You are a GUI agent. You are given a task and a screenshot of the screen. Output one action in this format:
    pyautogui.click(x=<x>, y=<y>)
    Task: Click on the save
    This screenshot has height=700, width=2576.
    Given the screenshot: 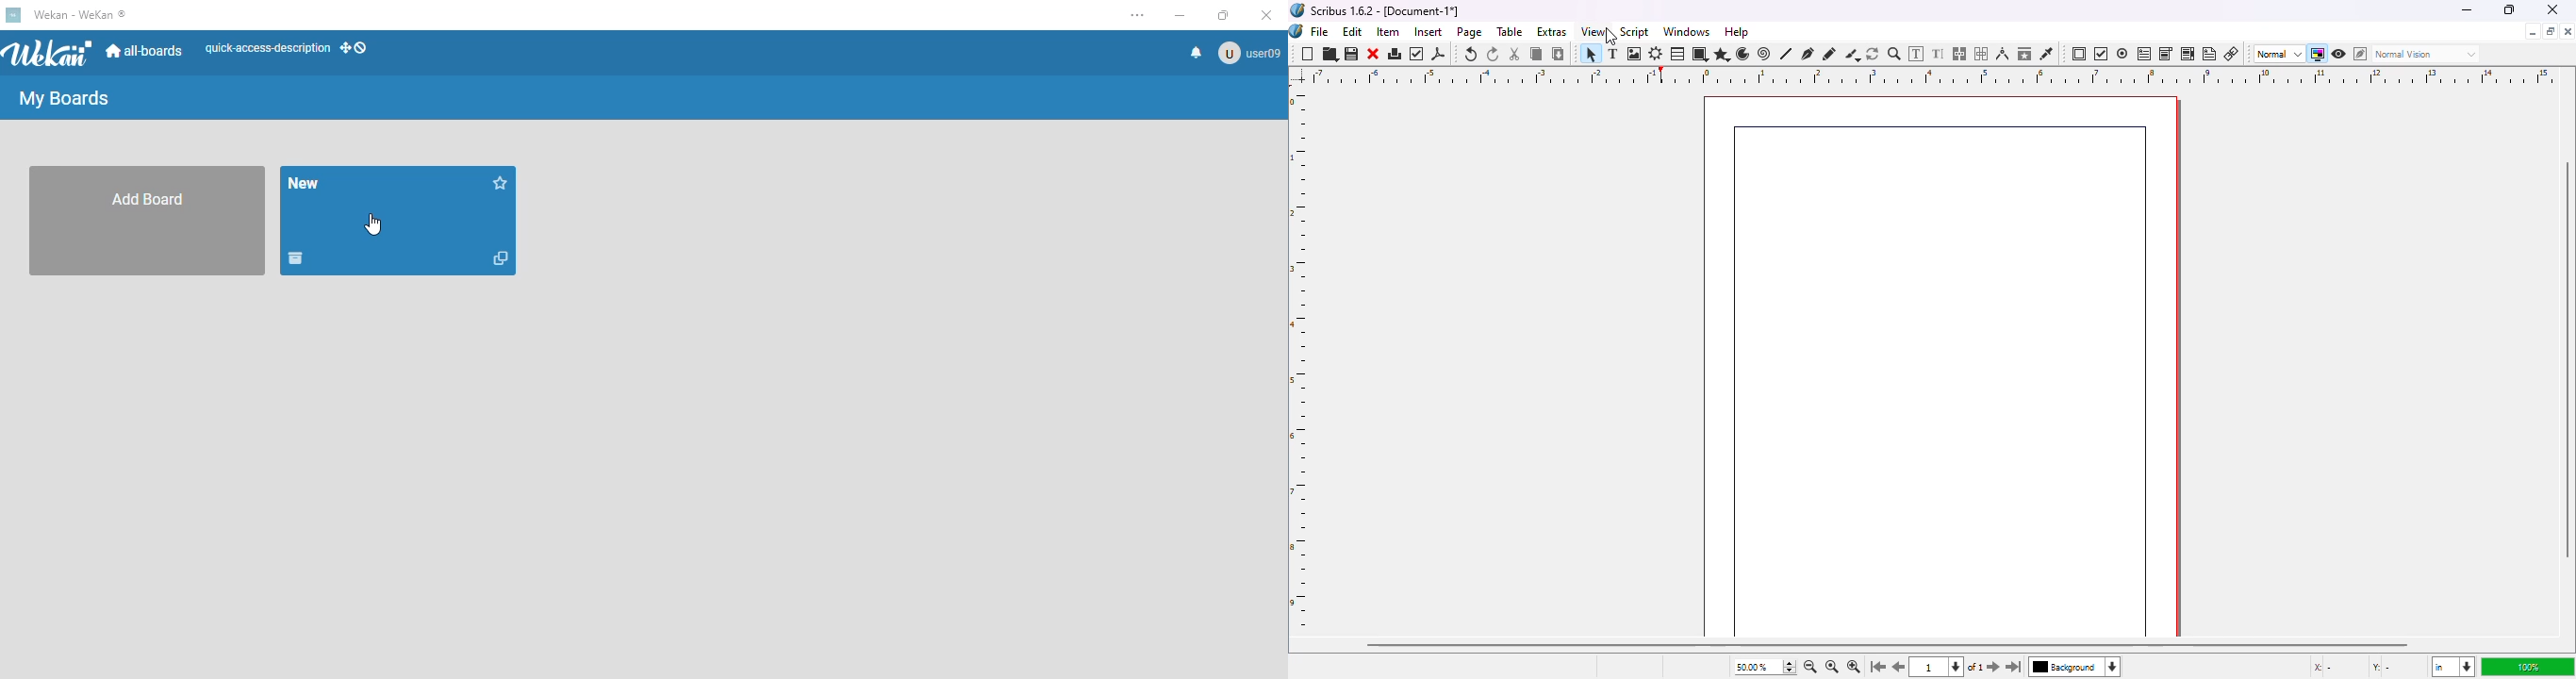 What is the action you would take?
    pyautogui.click(x=1352, y=55)
    